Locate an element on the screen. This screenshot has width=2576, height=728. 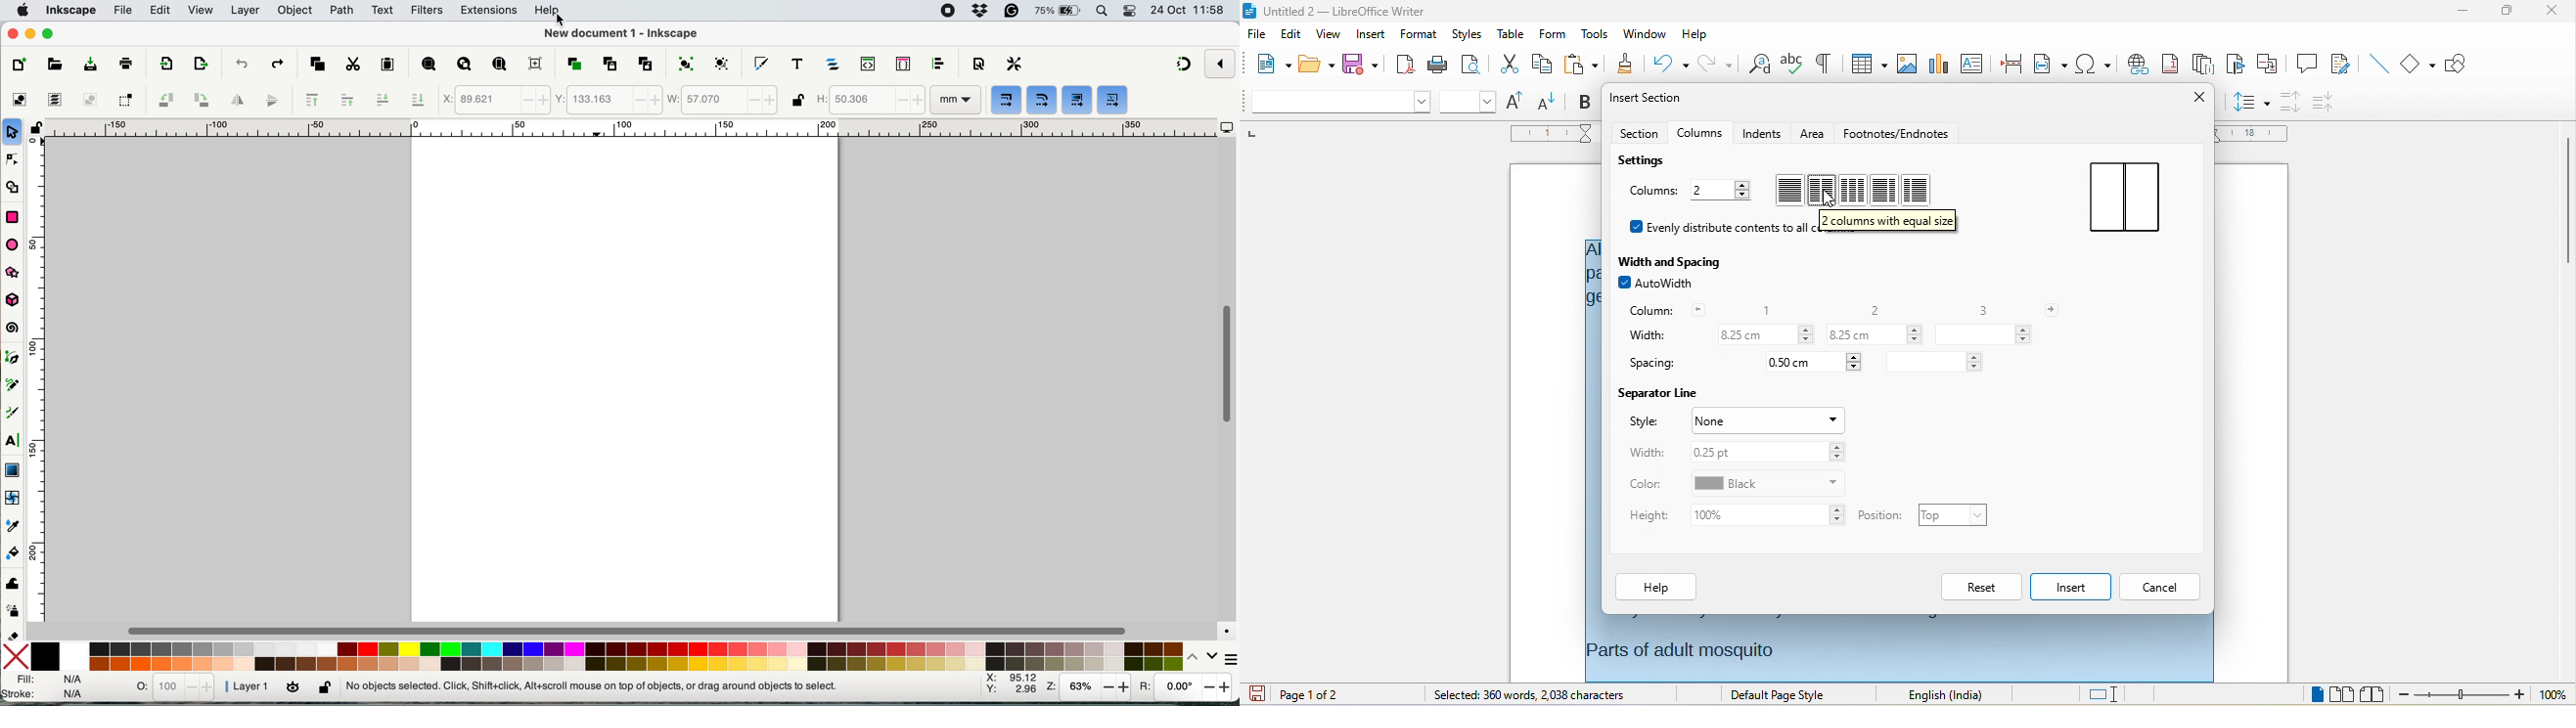
create clone is located at coordinates (608, 63).